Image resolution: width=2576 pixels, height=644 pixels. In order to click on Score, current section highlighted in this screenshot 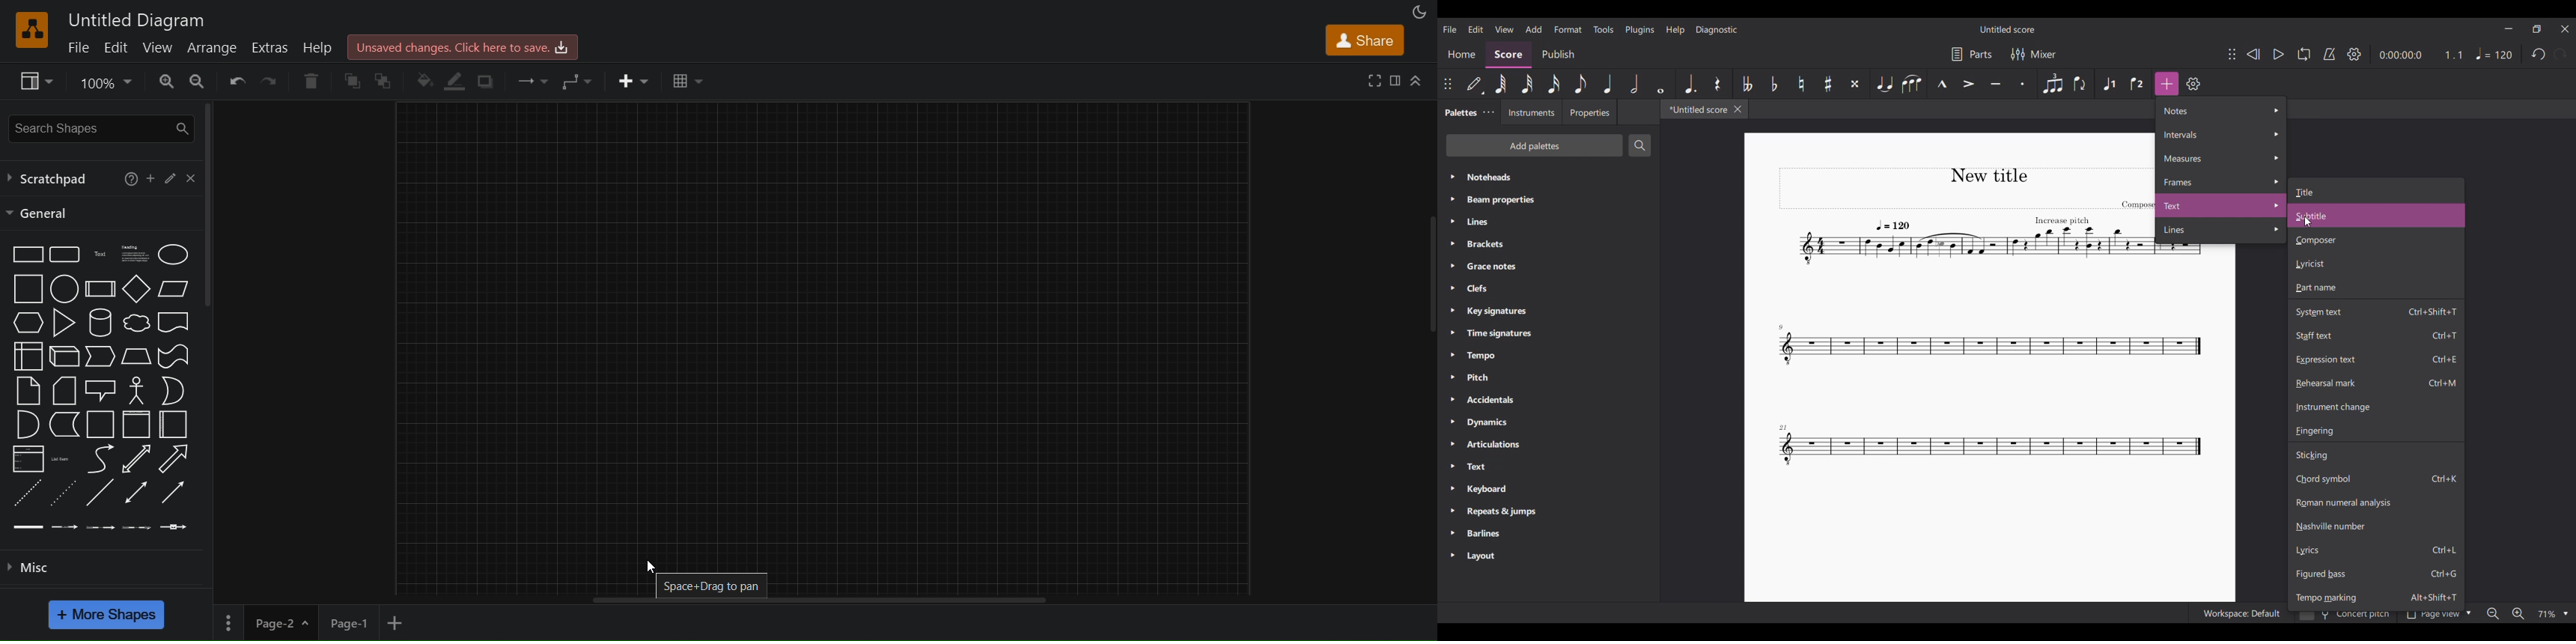, I will do `click(1509, 55)`.